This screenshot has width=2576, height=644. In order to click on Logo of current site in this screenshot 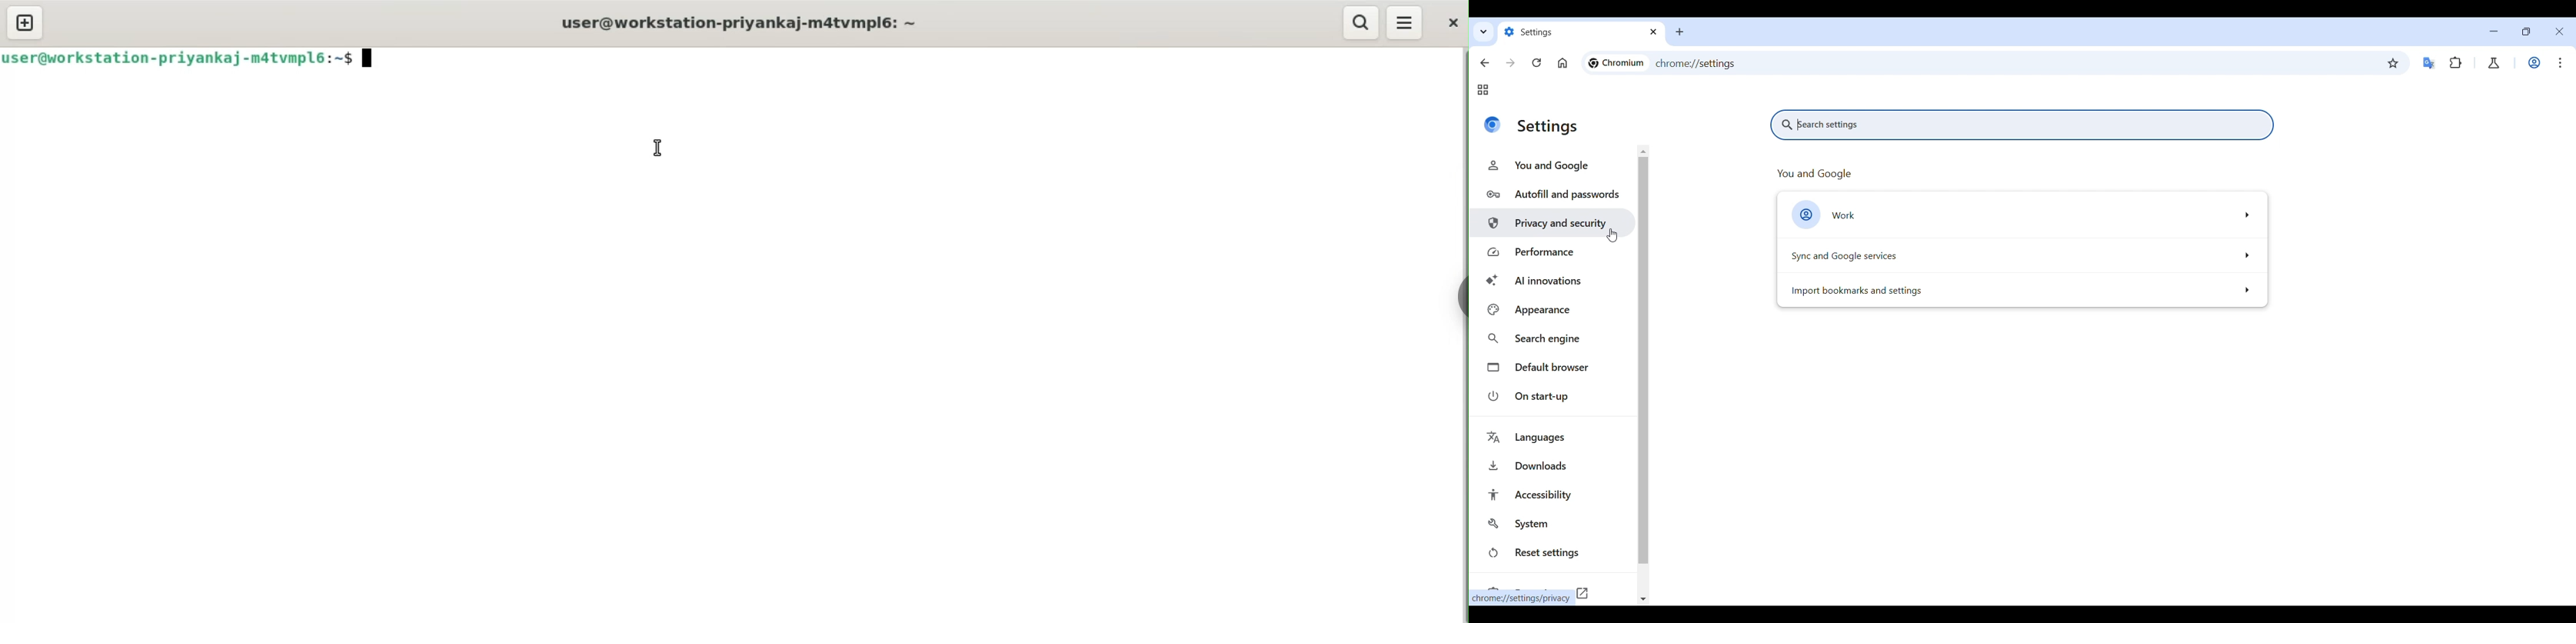, I will do `click(1492, 125)`.